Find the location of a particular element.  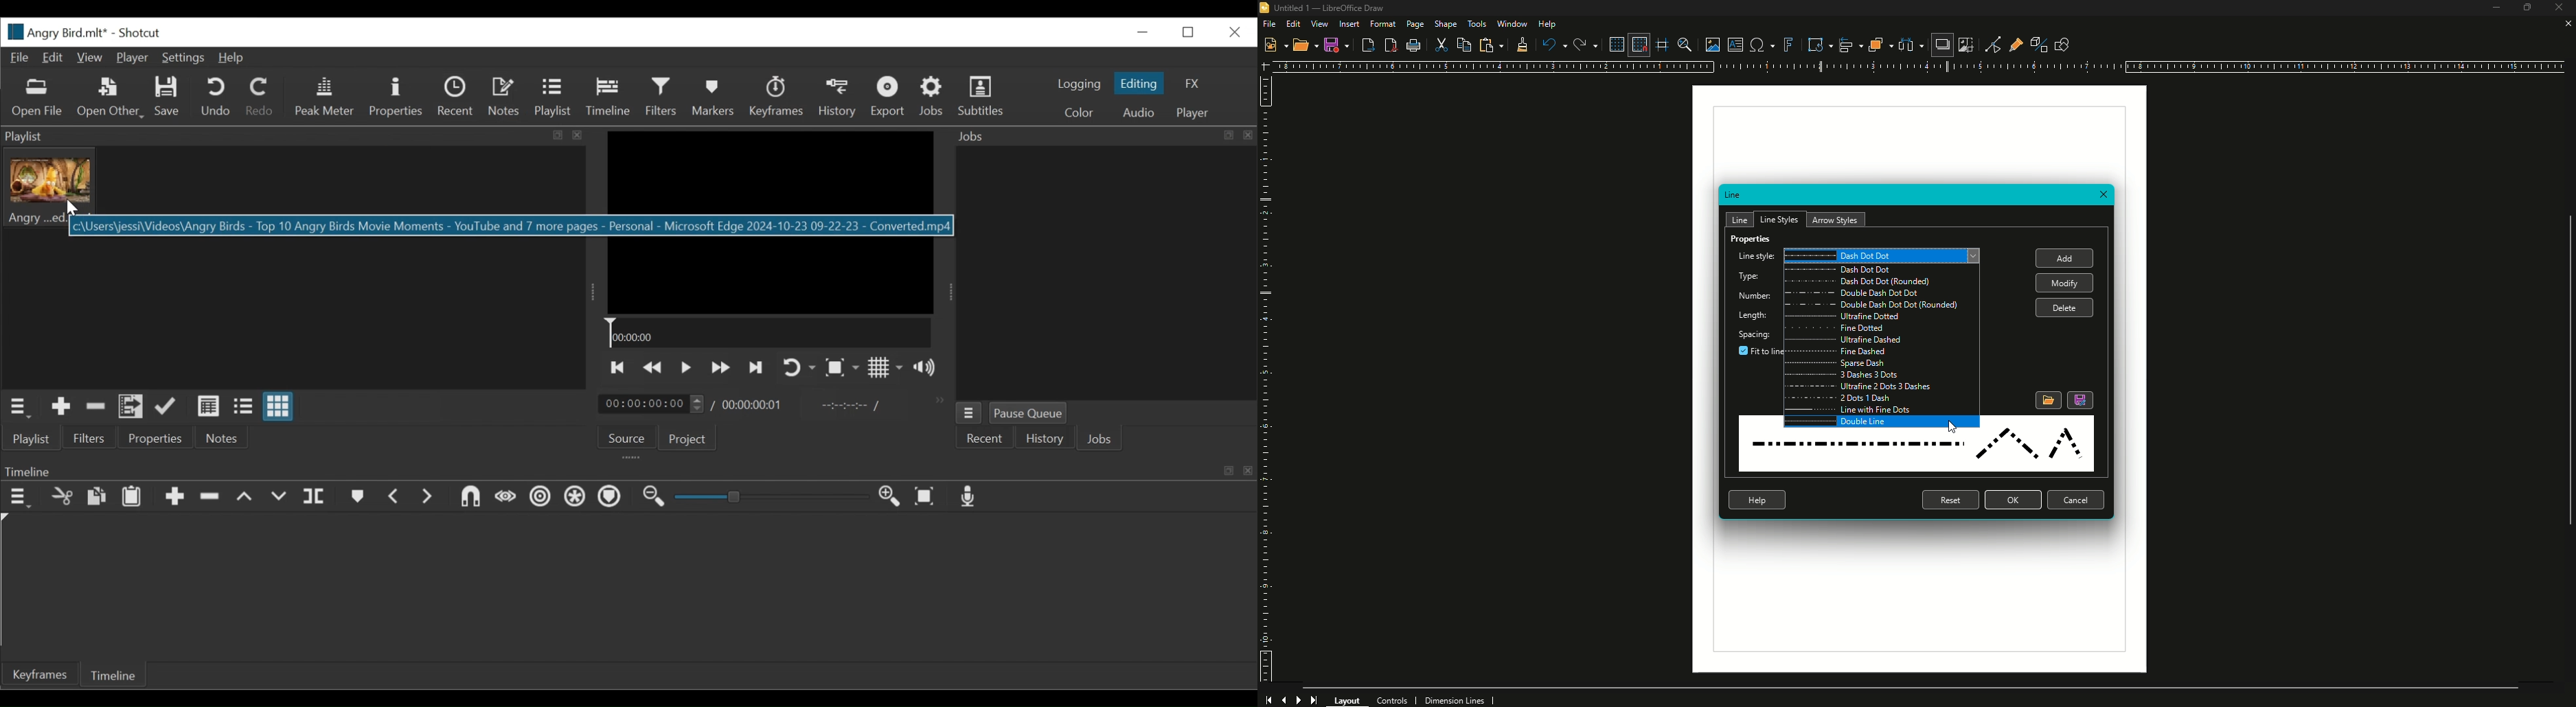

Jobs is located at coordinates (1099, 439).